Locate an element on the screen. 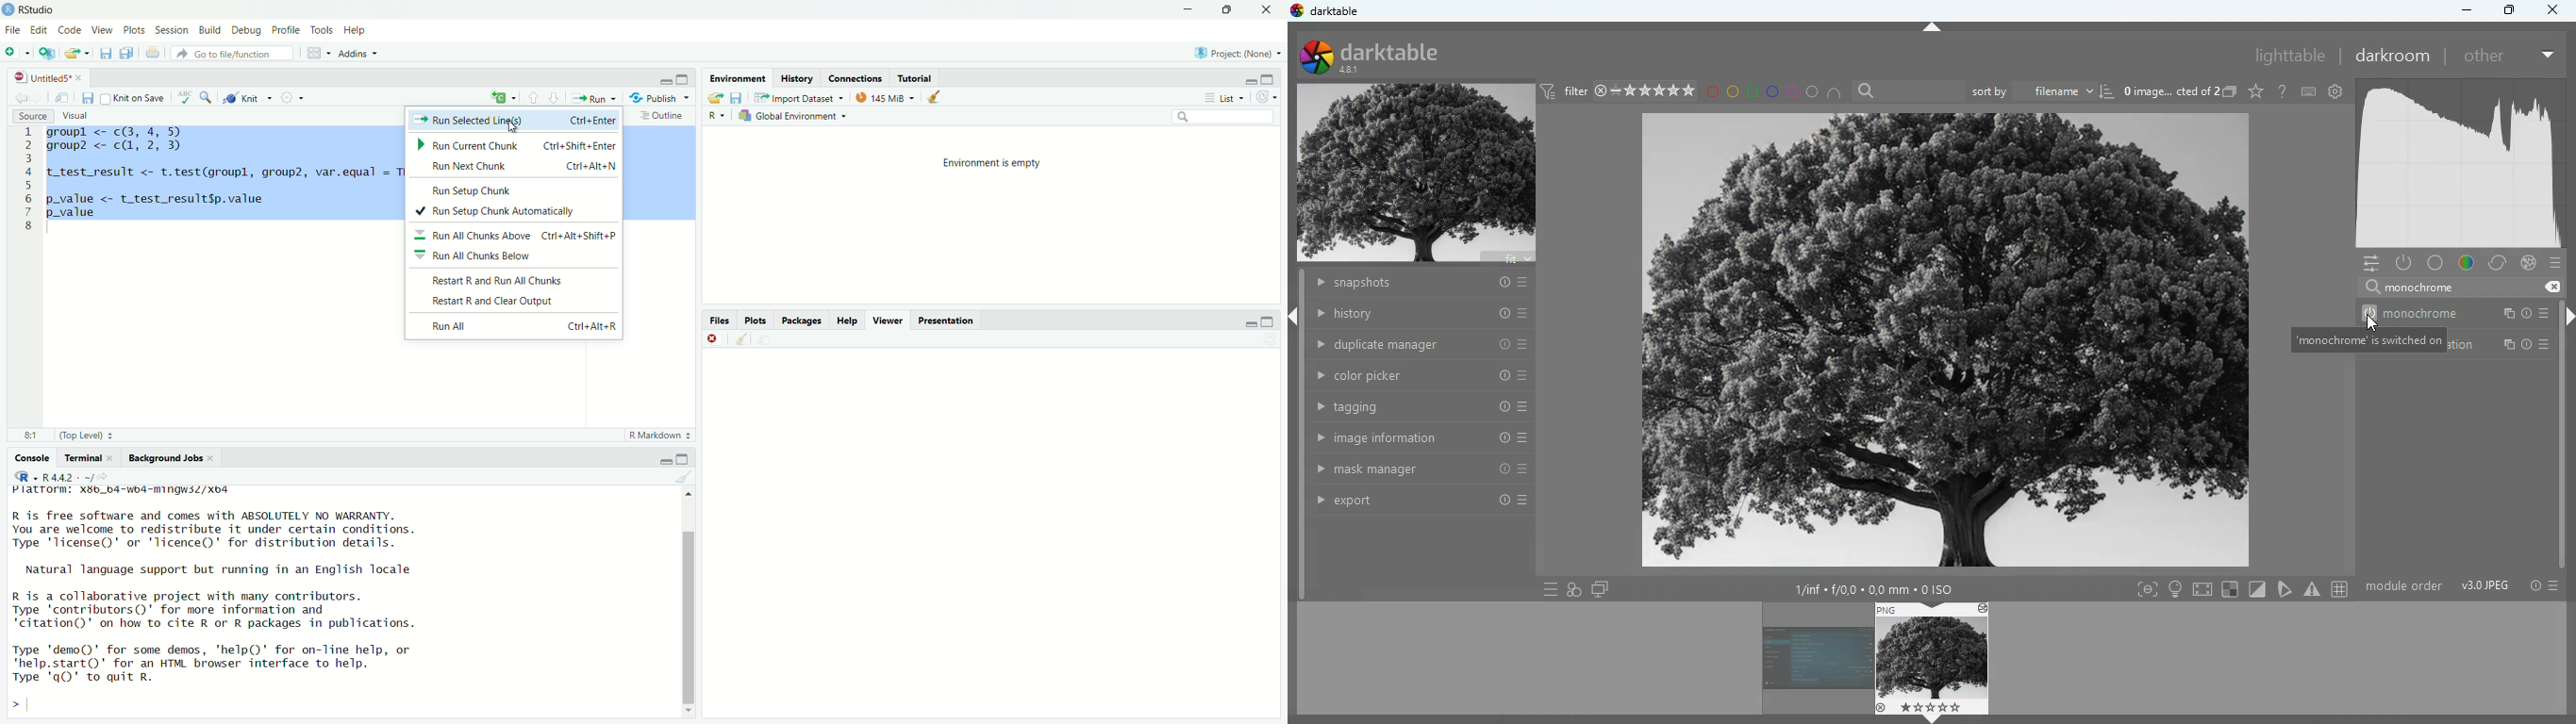 This screenshot has width=2576, height=728. Plots is located at coordinates (756, 320).